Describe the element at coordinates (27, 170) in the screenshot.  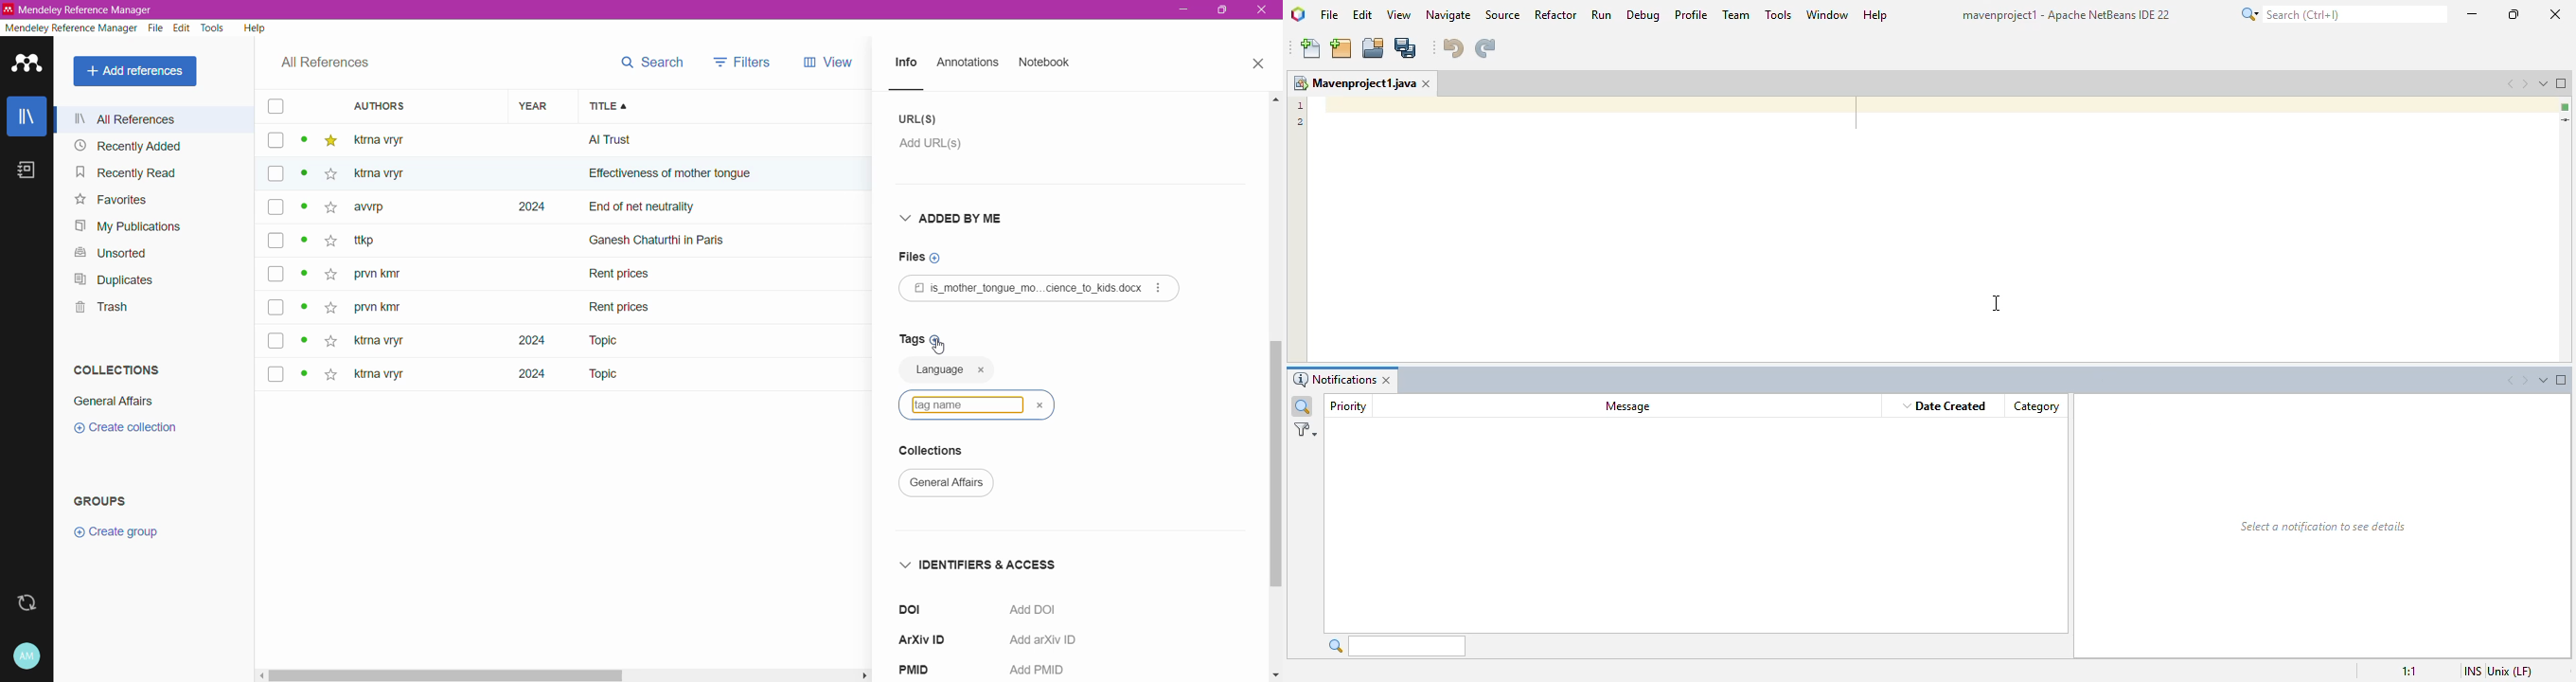
I see `Notebook` at that location.